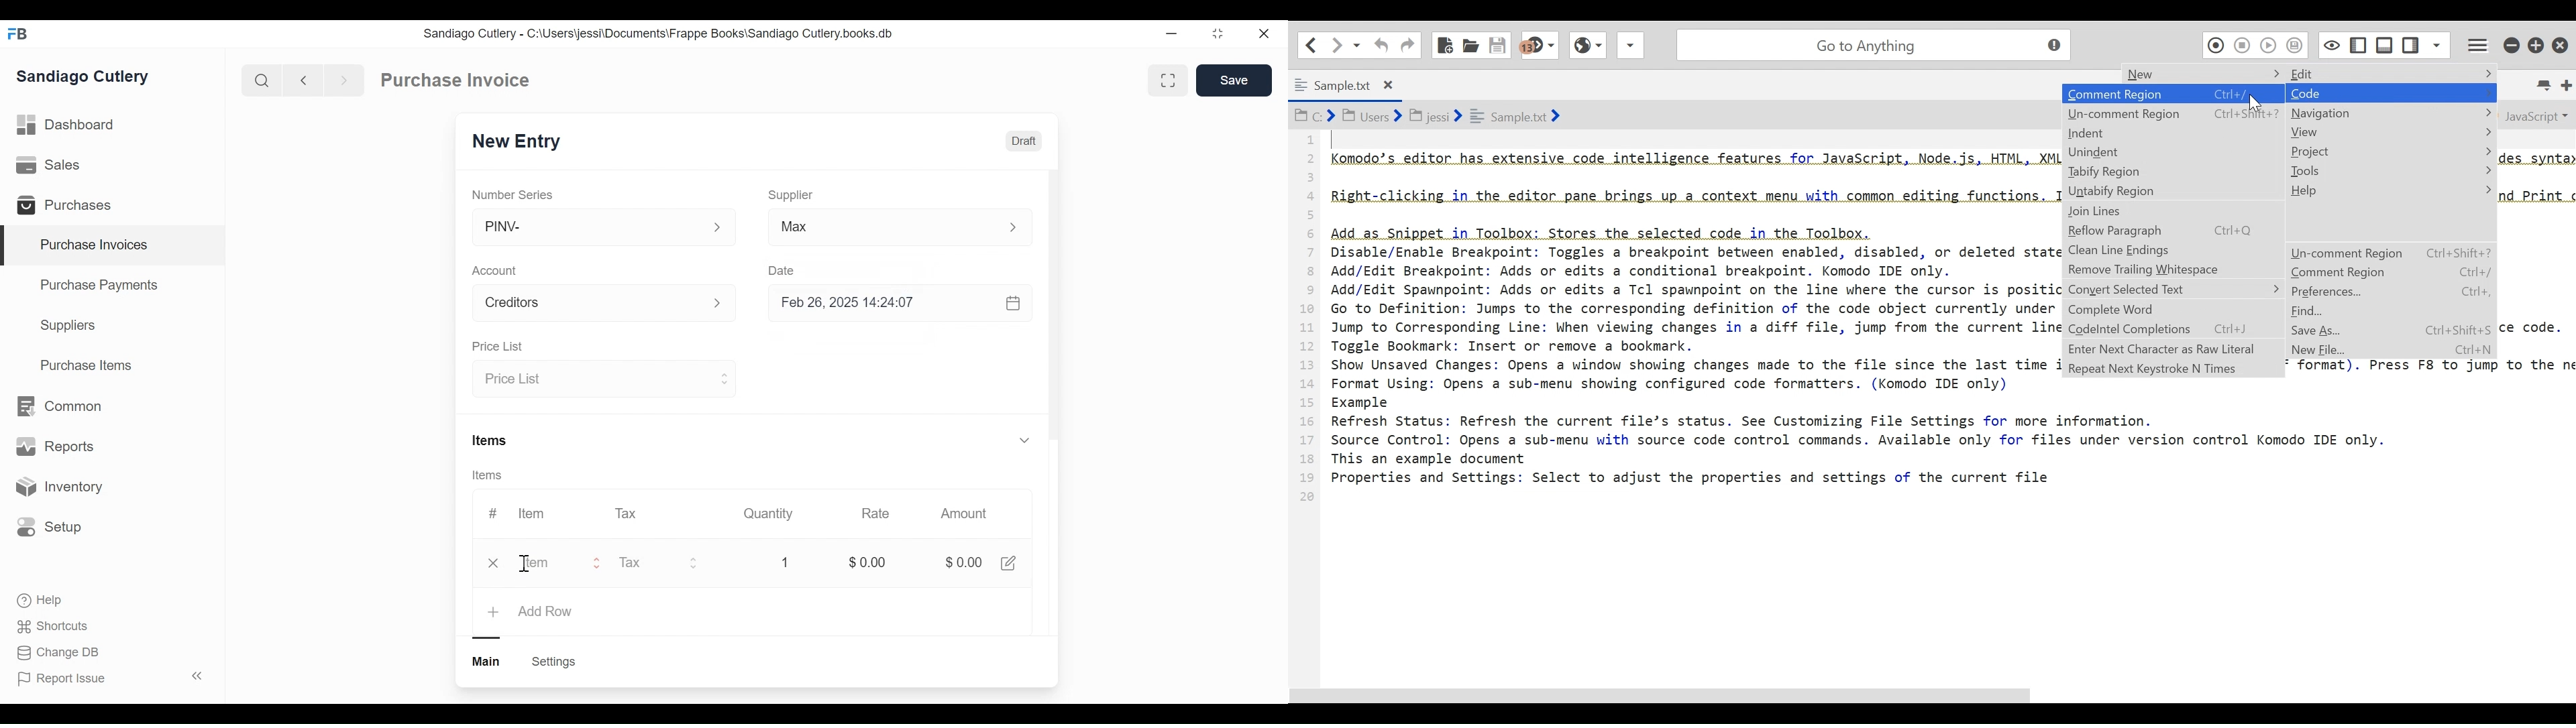 This screenshot has height=728, width=2576. I want to click on Account, so click(497, 272).